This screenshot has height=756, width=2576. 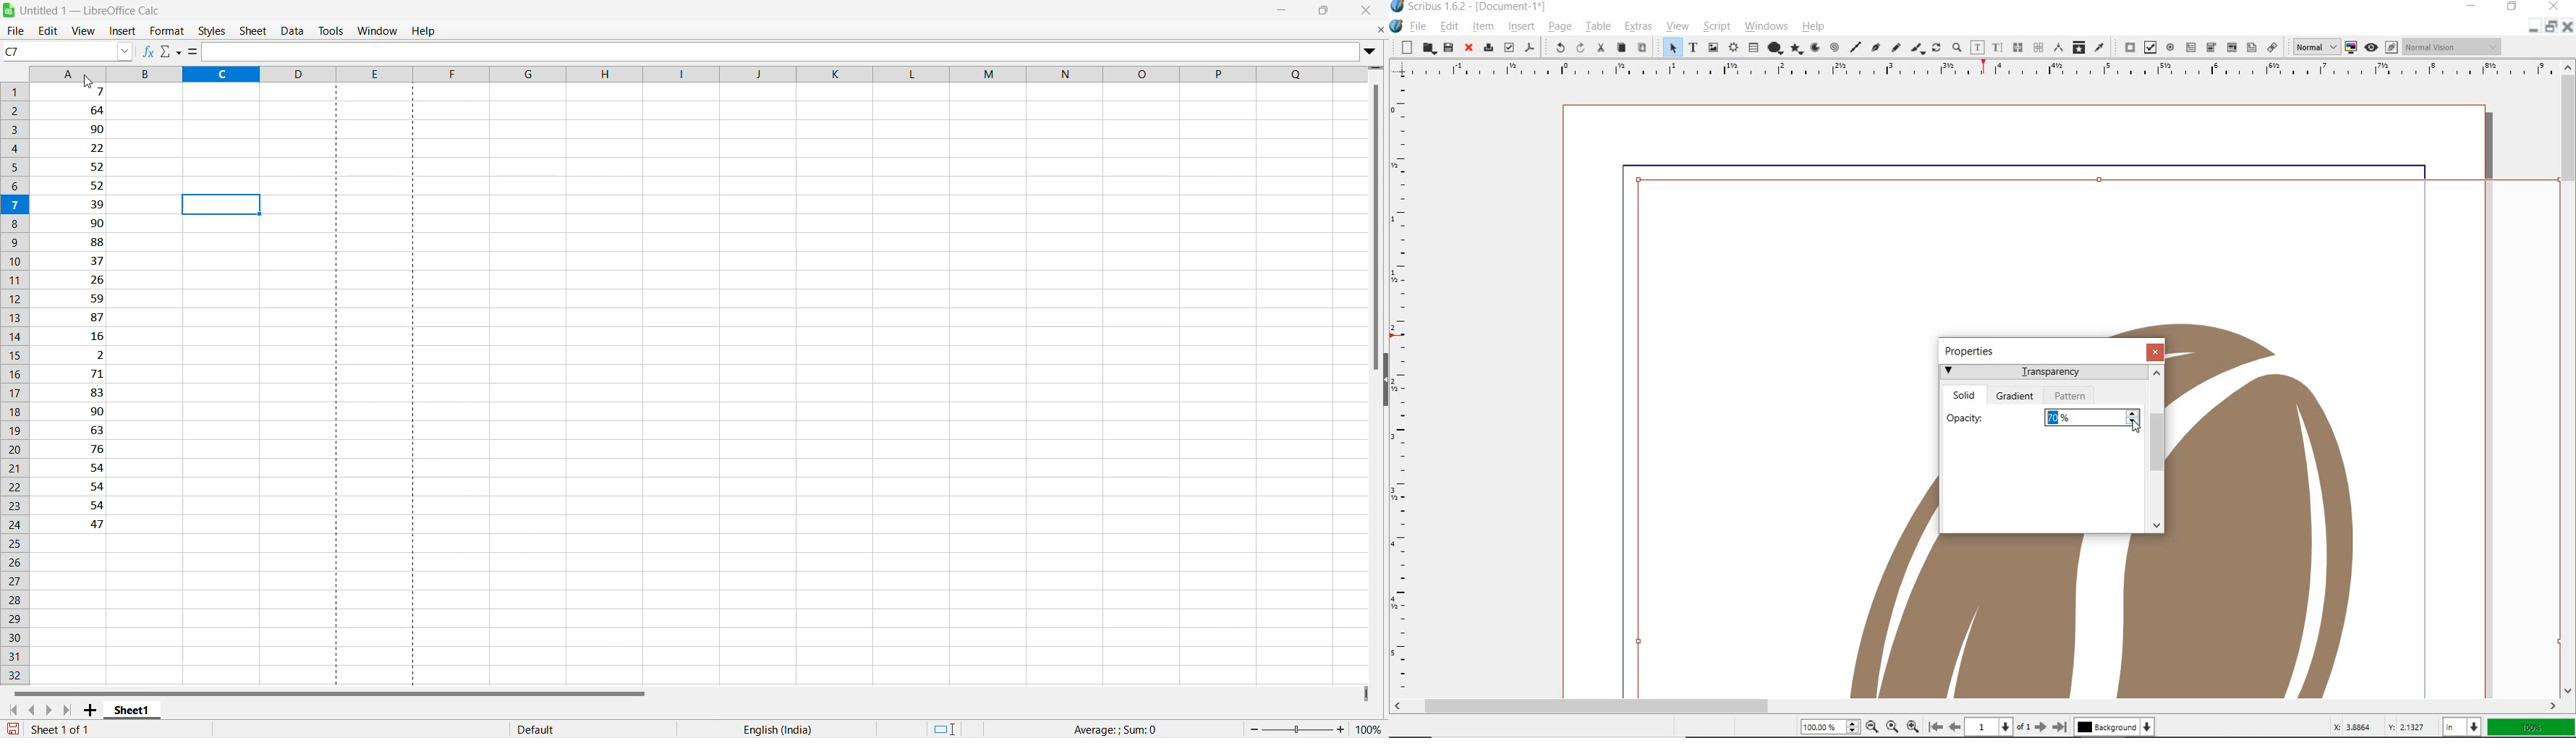 I want to click on View, so click(x=83, y=29).